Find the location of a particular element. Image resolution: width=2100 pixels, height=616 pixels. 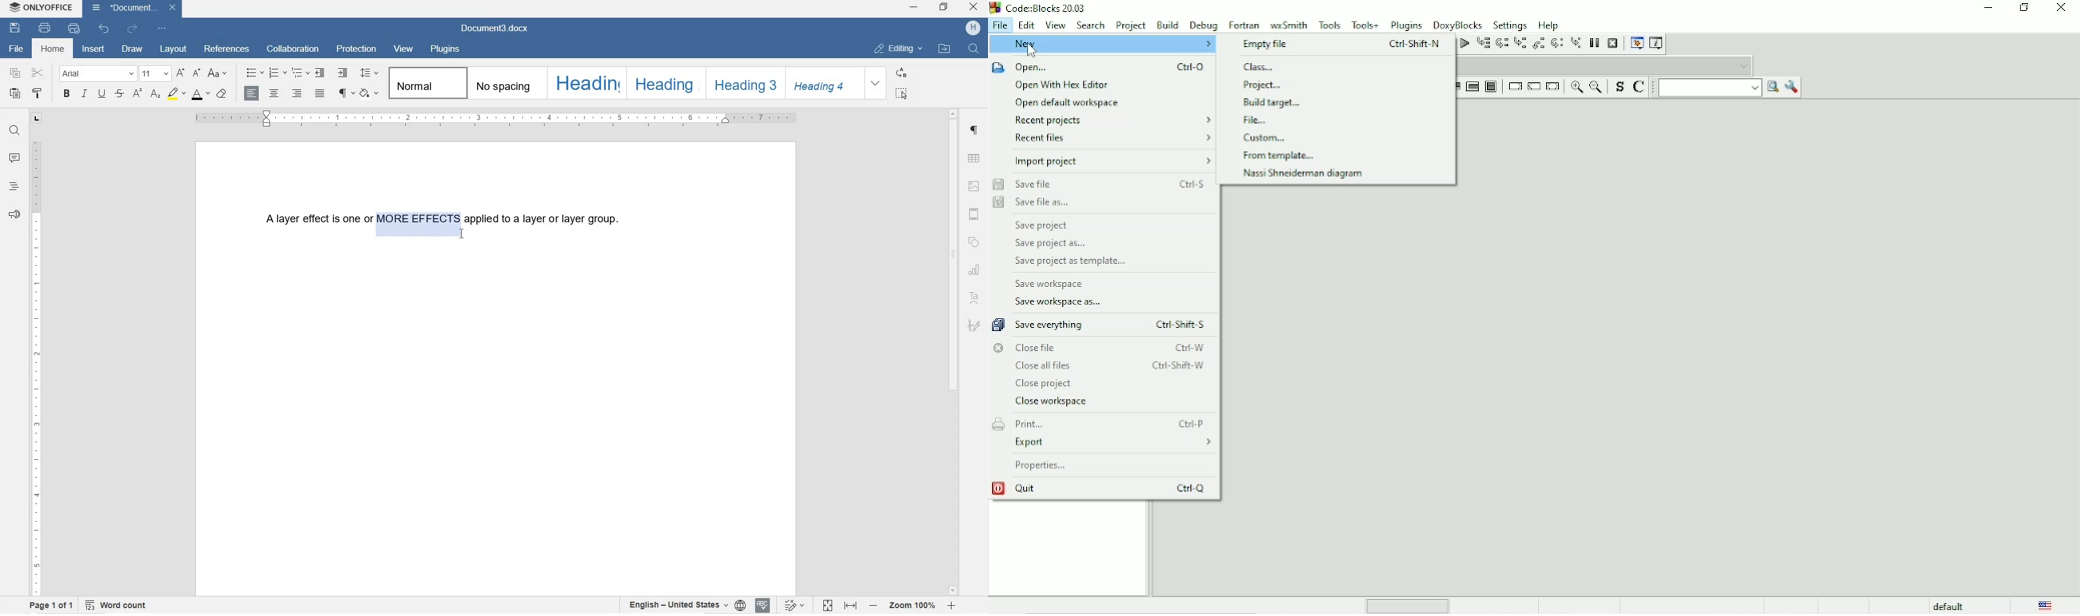

DRAW is located at coordinates (132, 48).